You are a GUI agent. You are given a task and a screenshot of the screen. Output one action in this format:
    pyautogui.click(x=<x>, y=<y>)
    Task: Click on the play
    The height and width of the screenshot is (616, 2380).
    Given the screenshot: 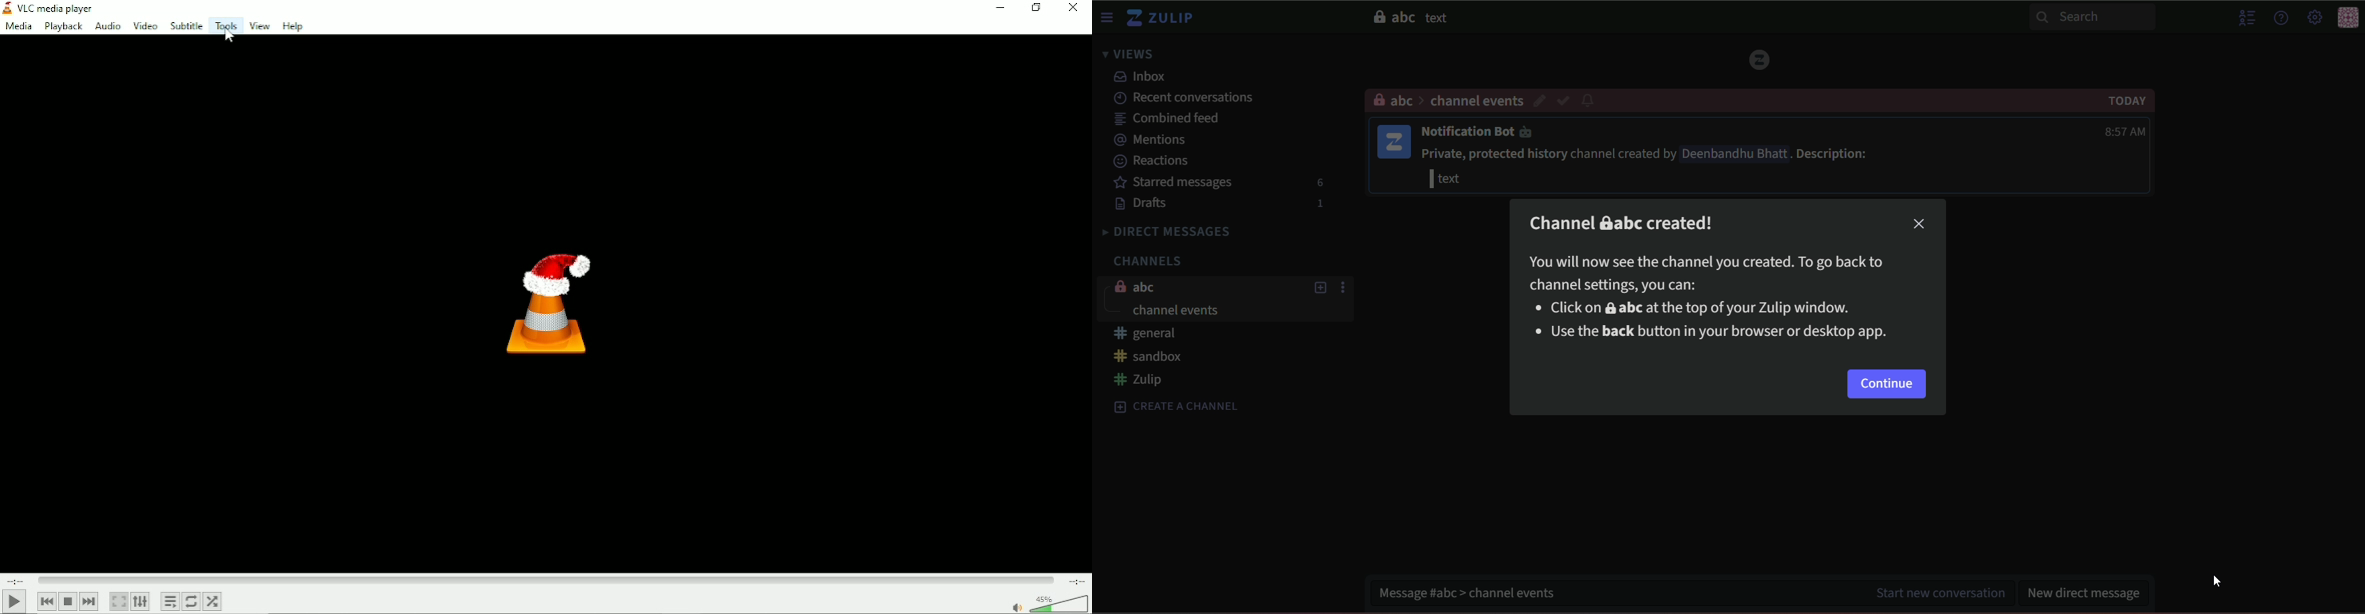 What is the action you would take?
    pyautogui.click(x=14, y=602)
    